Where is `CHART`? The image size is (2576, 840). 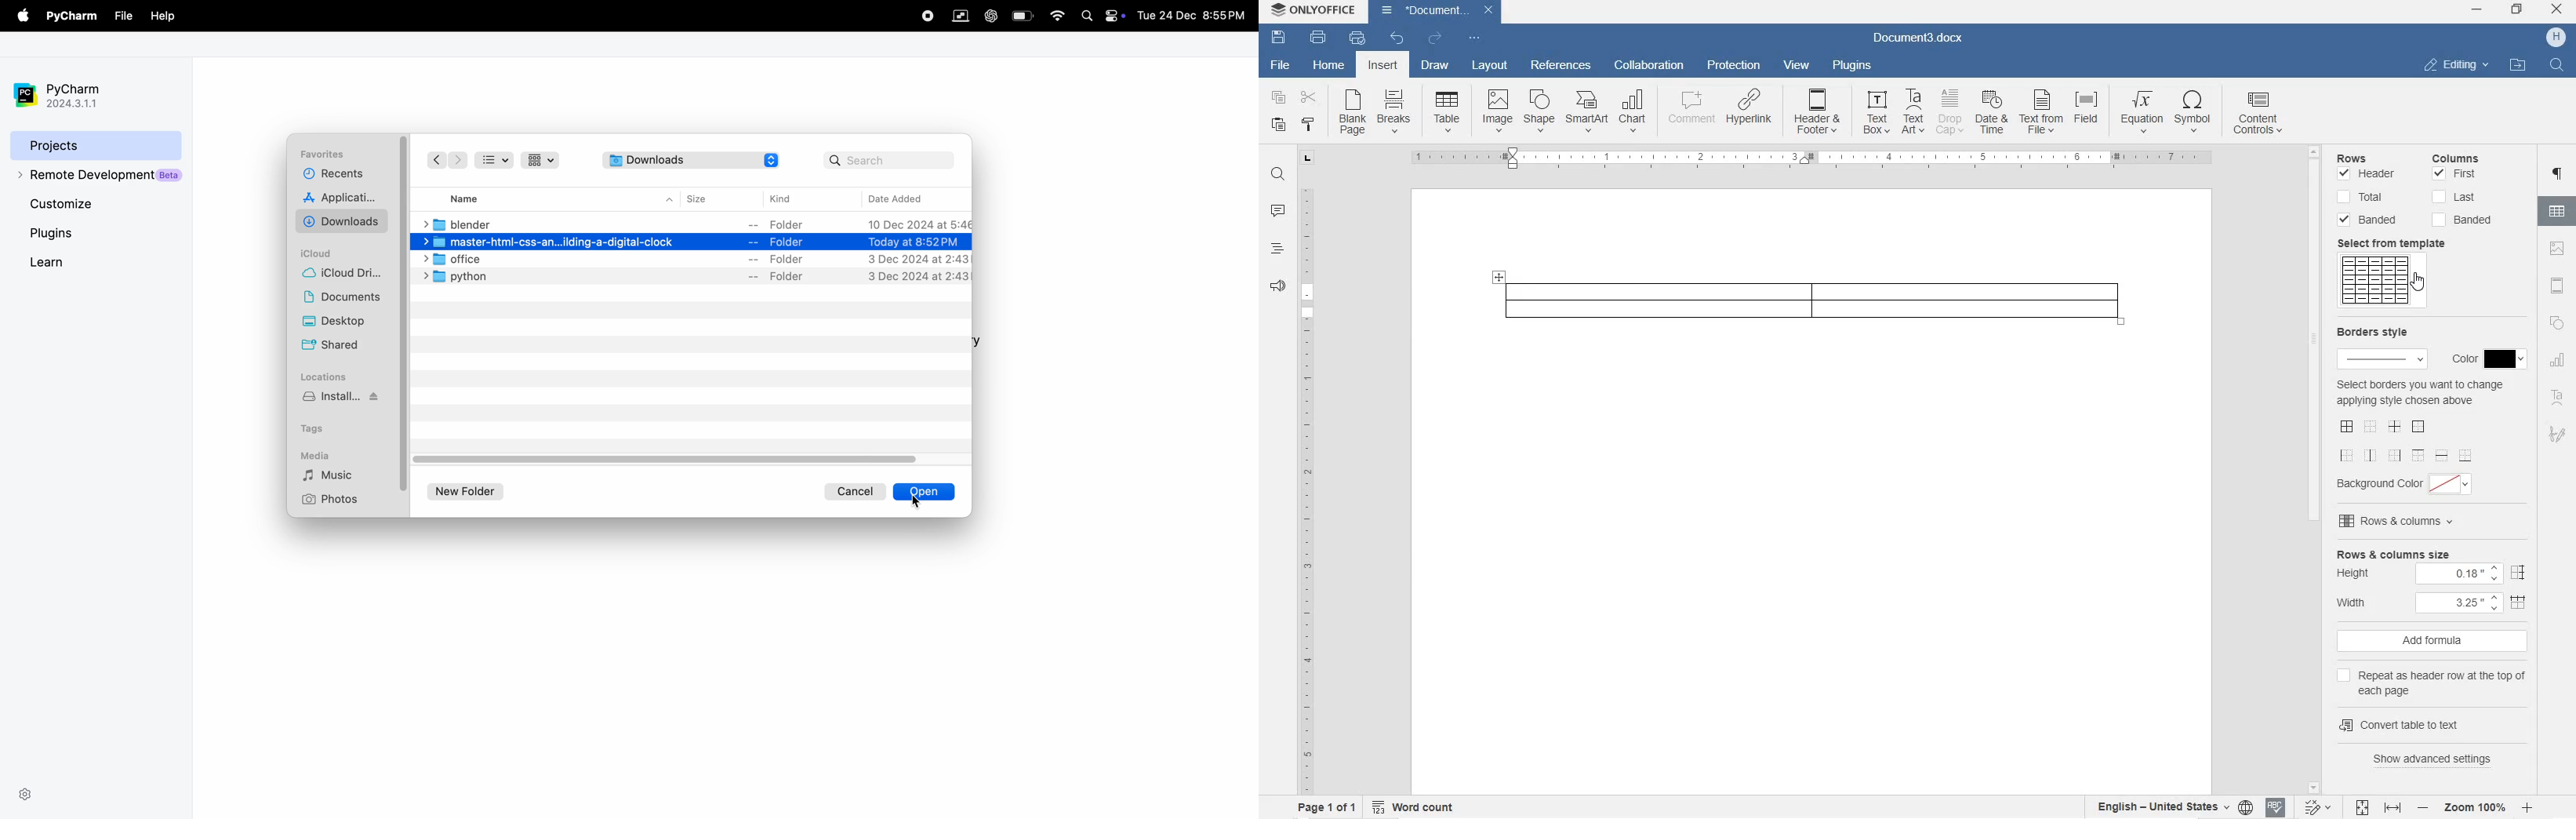
CHART is located at coordinates (2559, 362).